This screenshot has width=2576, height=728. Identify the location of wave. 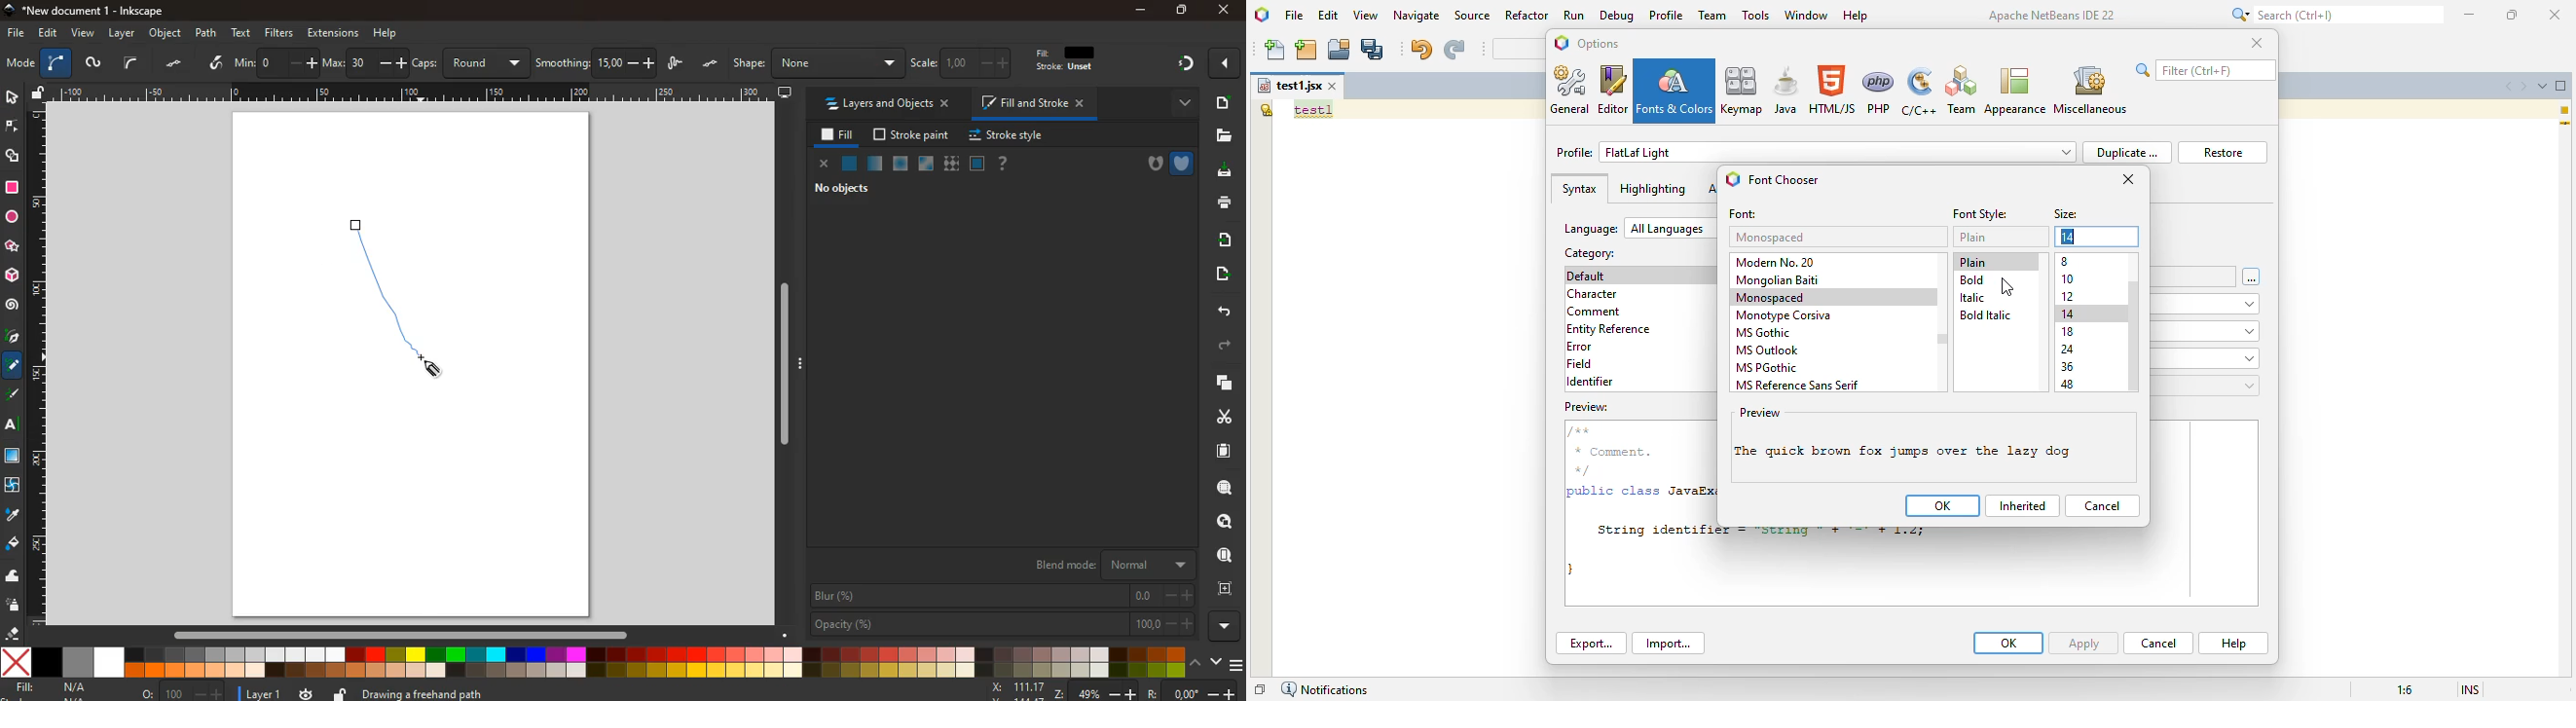
(13, 577).